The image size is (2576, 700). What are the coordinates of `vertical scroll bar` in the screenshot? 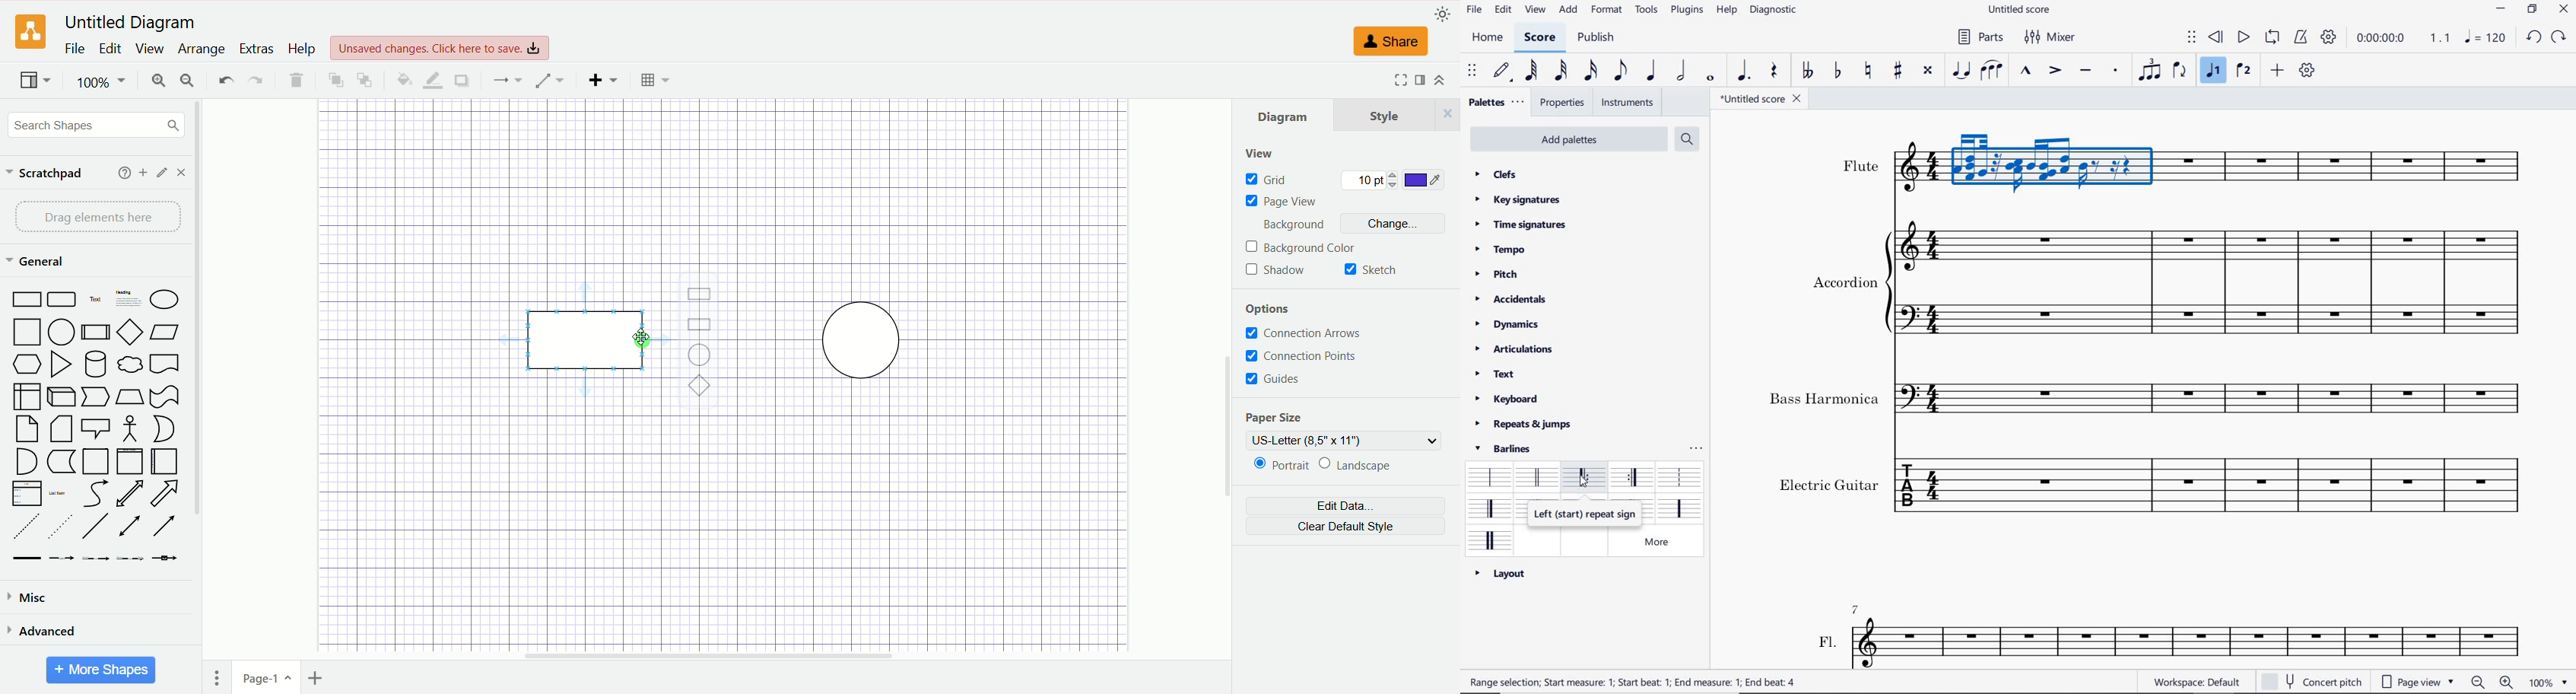 It's located at (1227, 380).